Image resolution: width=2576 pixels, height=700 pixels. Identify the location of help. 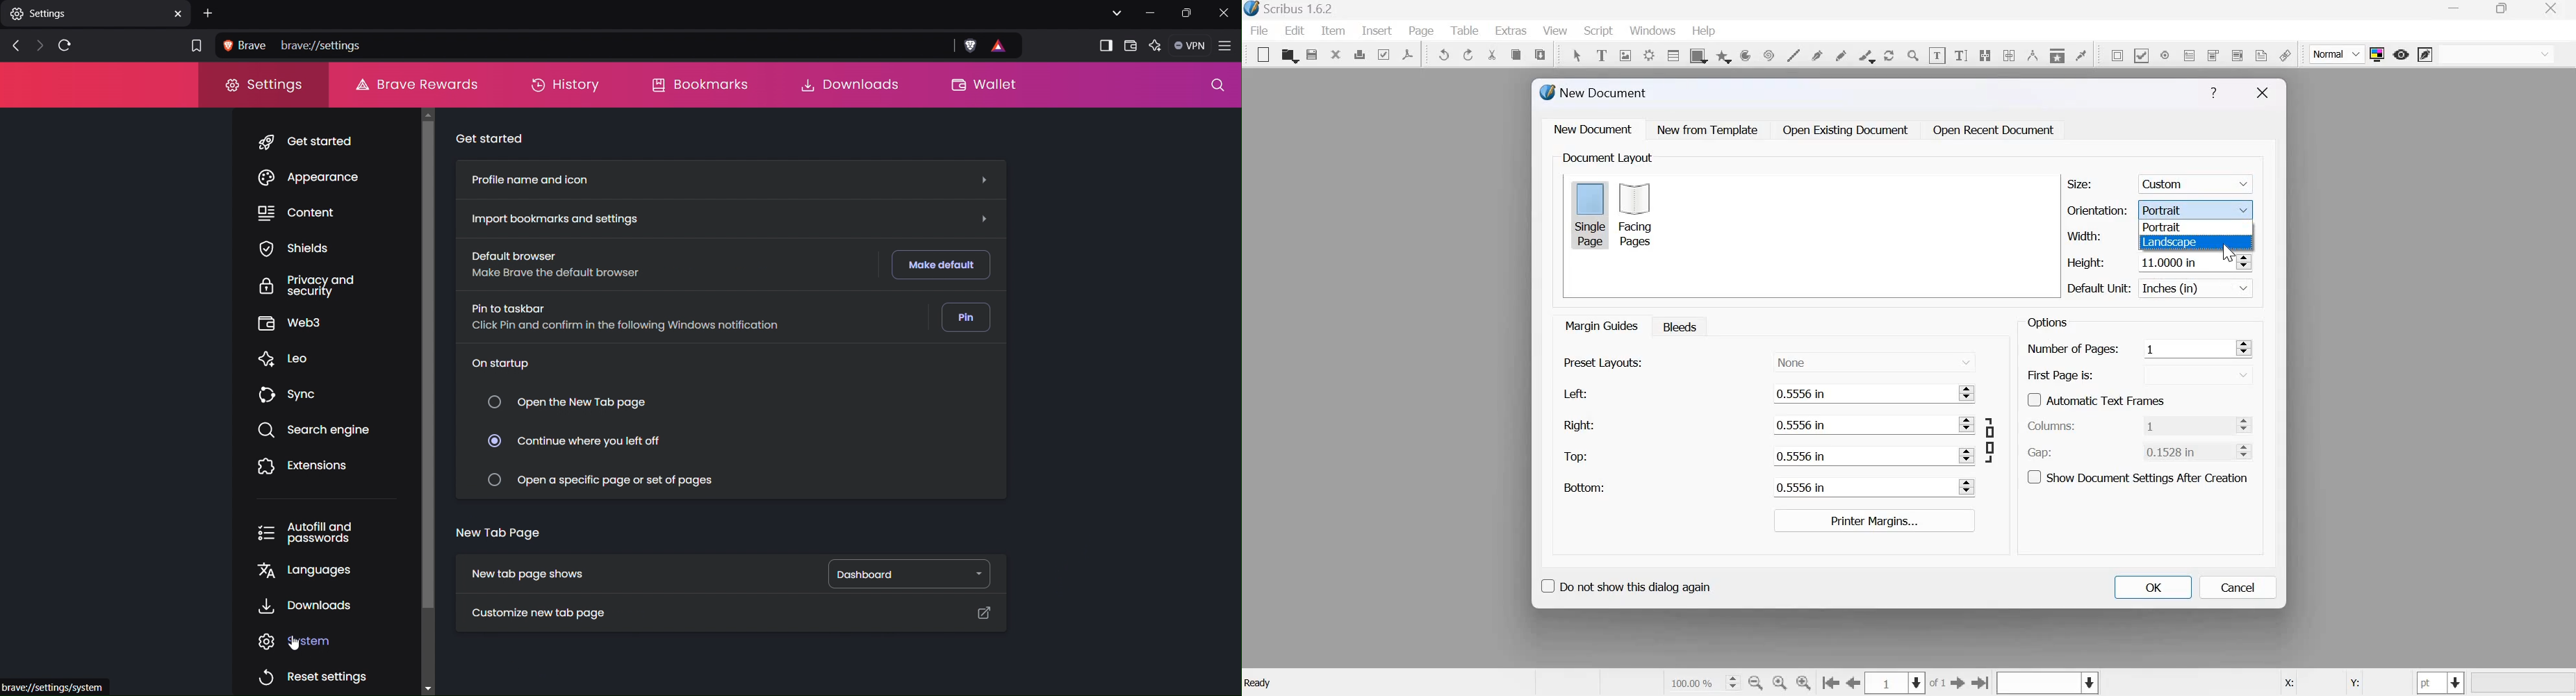
(1704, 31).